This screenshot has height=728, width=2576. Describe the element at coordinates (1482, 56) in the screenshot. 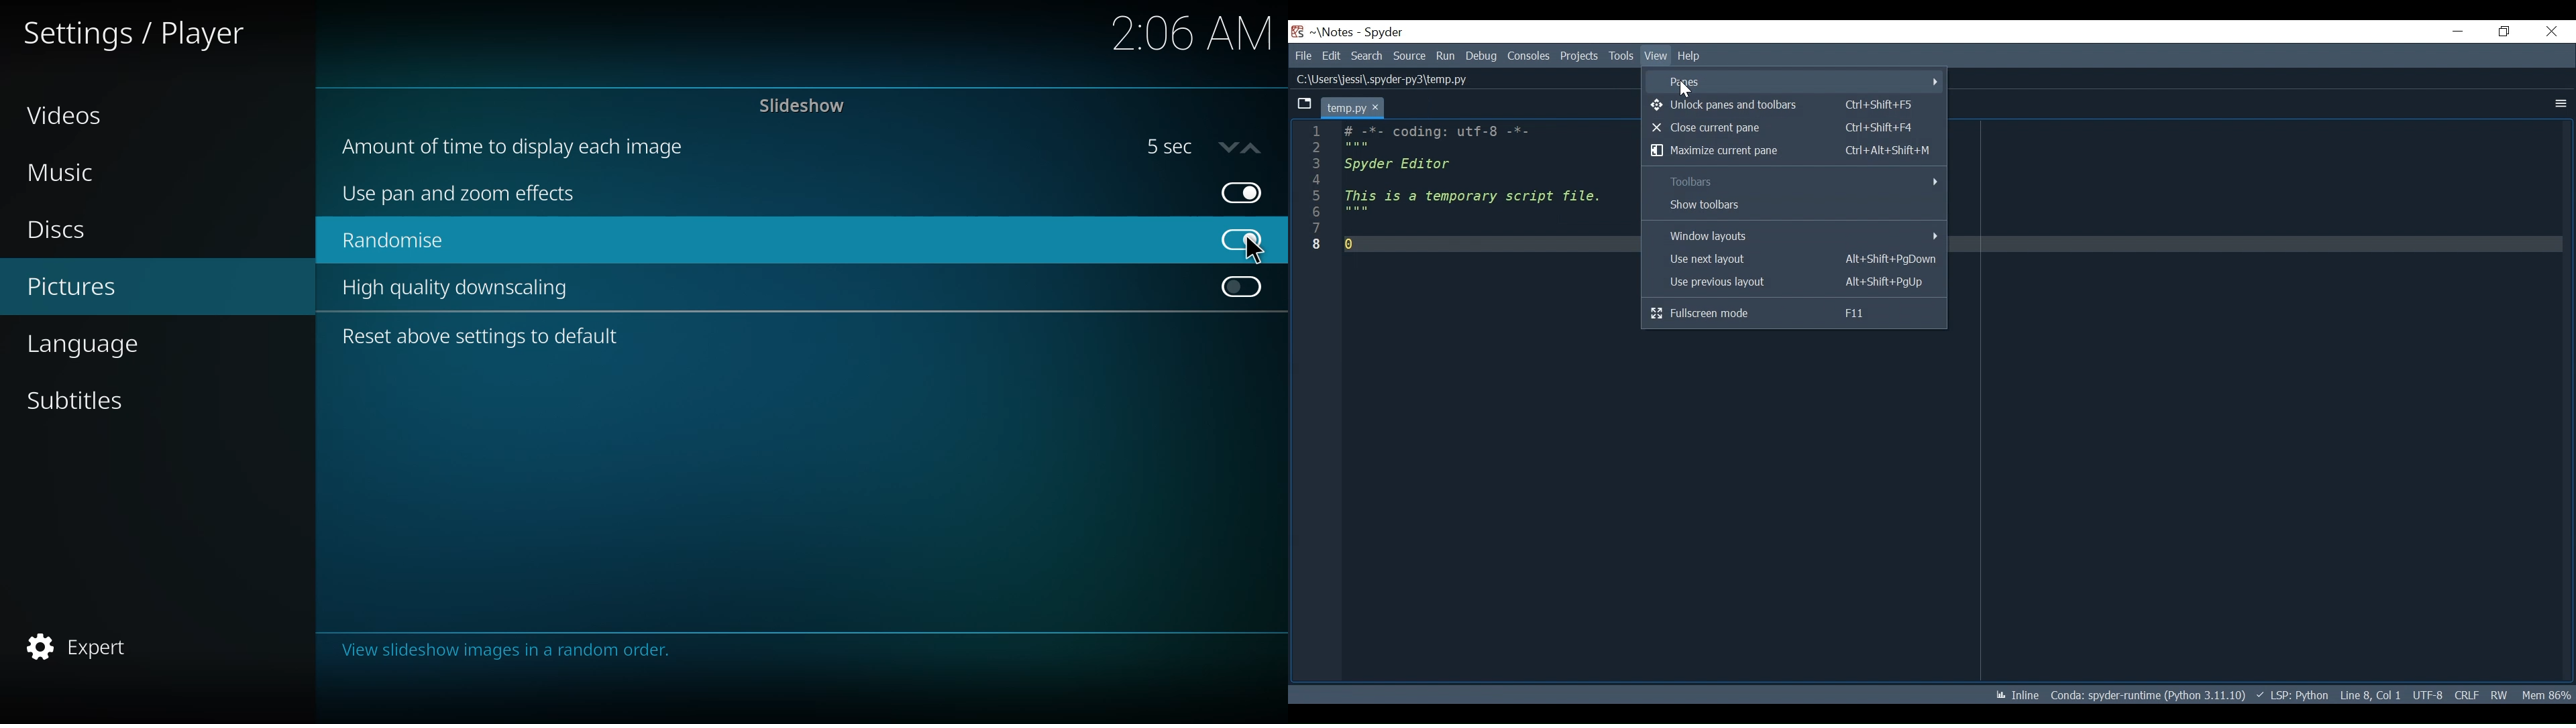

I see `Debug` at that location.